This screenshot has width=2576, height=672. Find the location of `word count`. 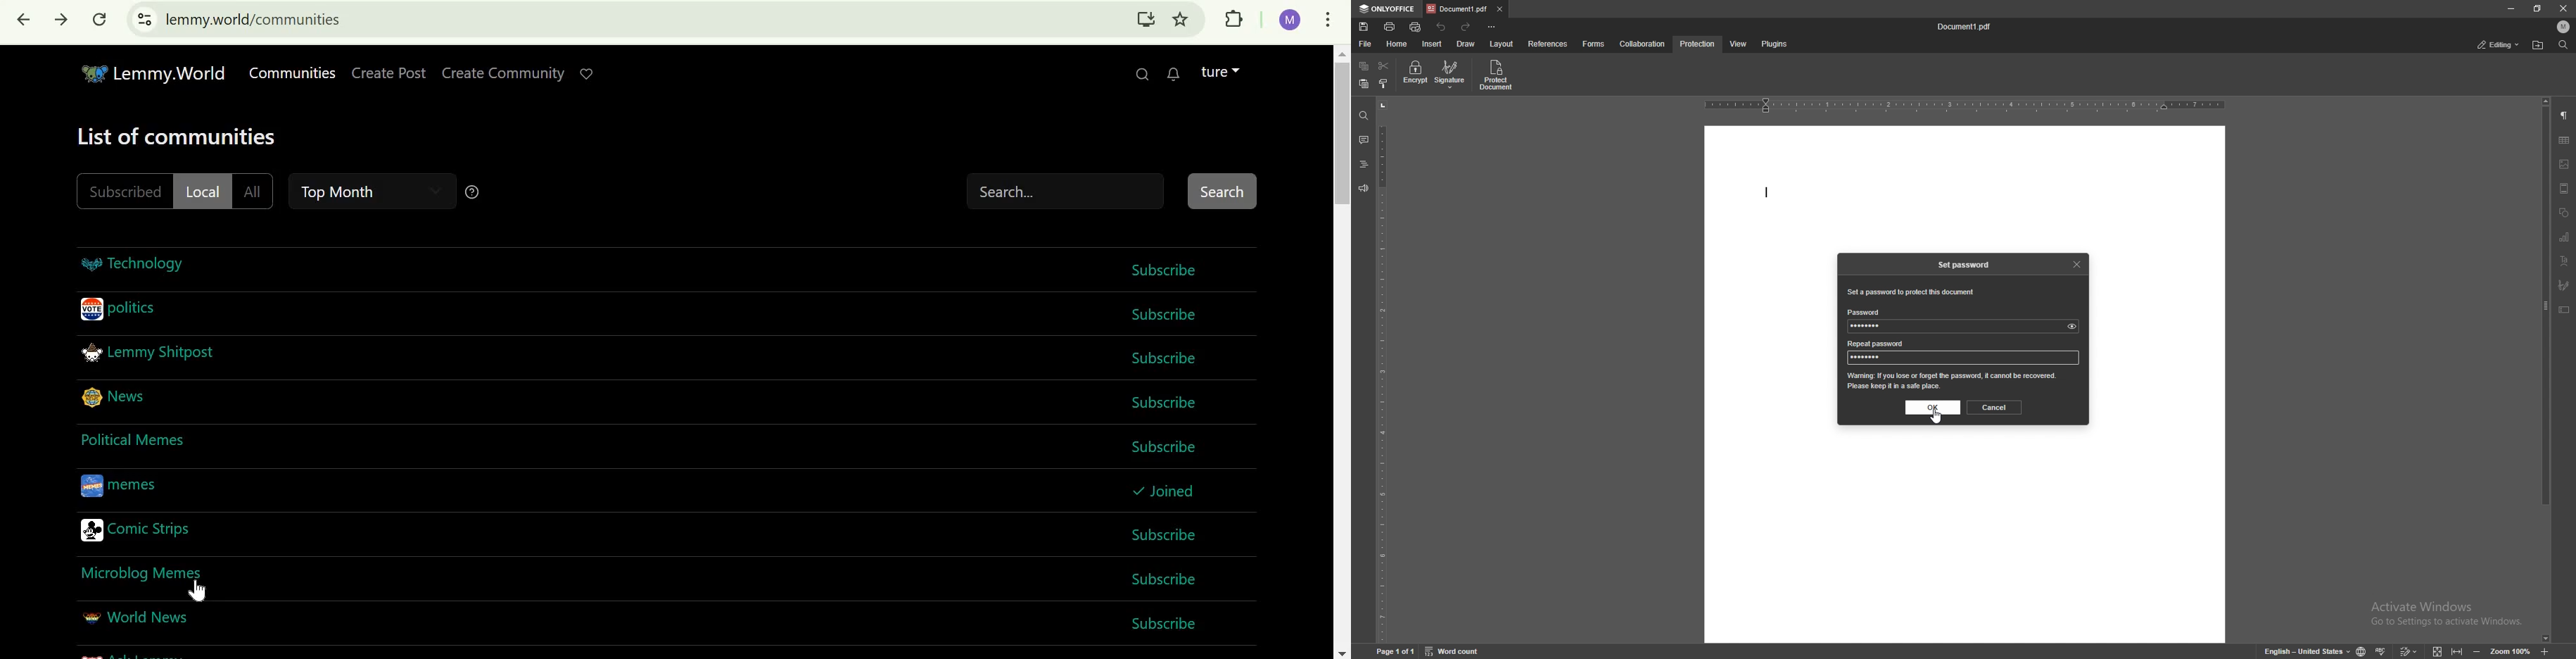

word count is located at coordinates (1454, 651).